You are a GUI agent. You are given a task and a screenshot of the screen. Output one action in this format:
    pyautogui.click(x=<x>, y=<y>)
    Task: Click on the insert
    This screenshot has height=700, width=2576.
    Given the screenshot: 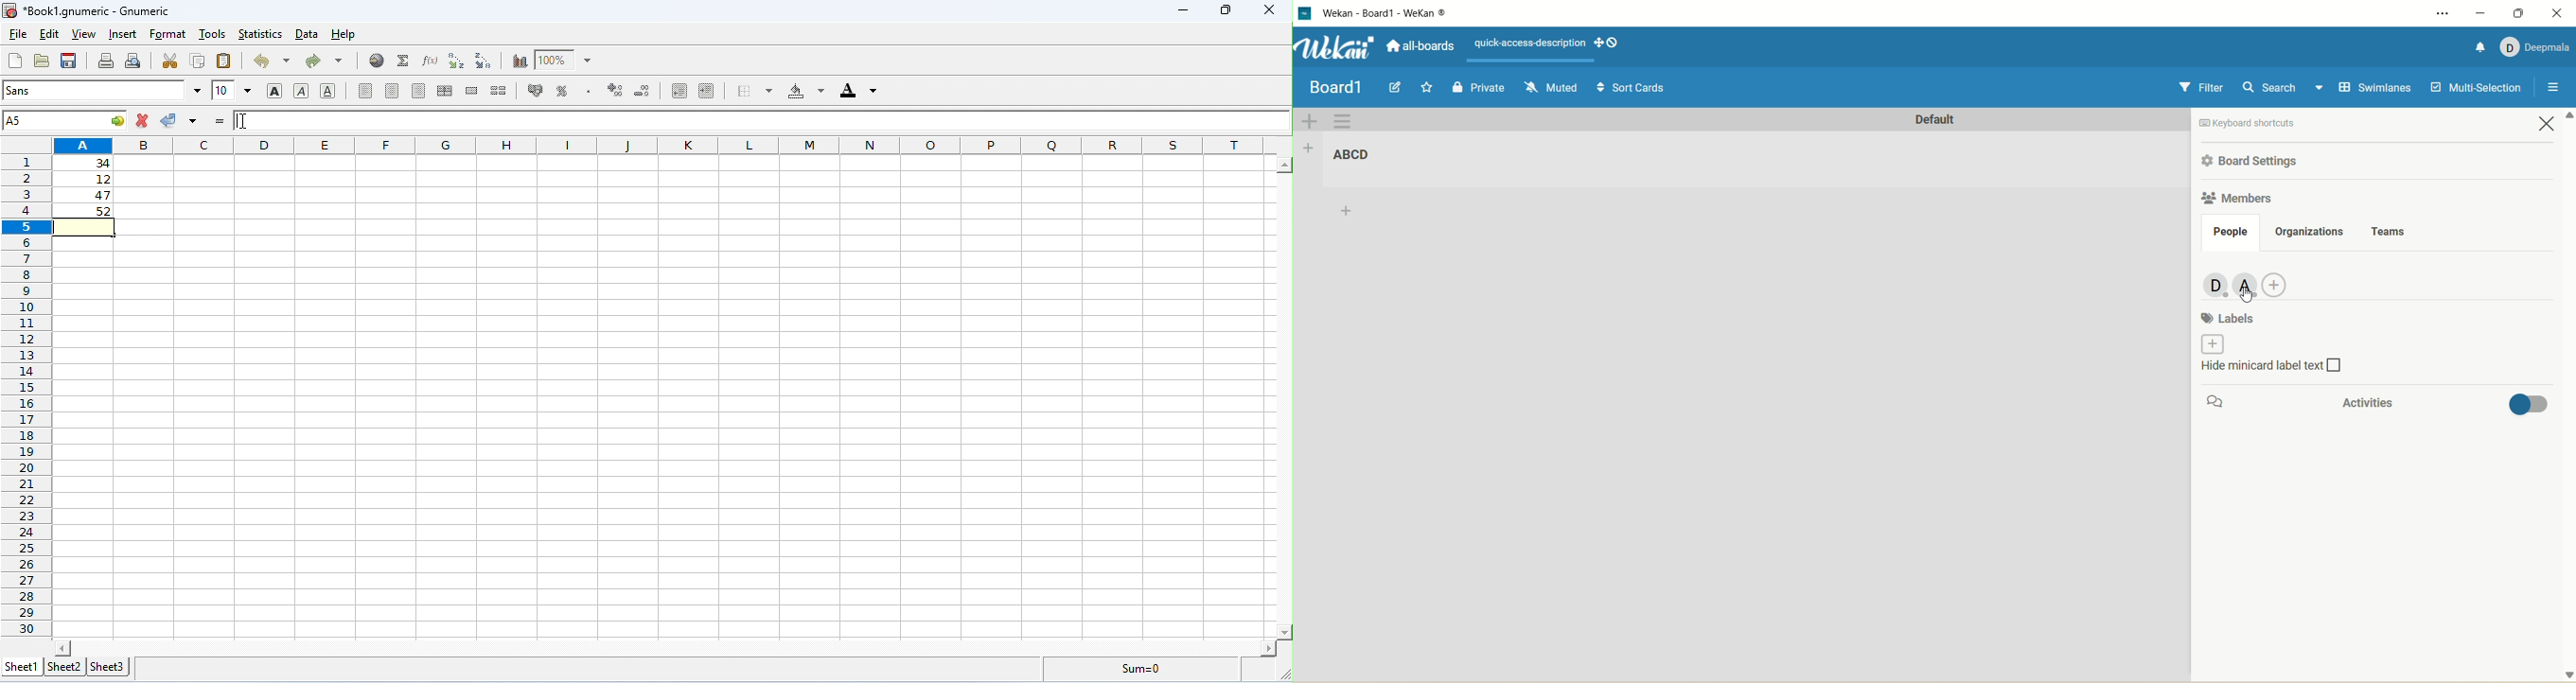 What is the action you would take?
    pyautogui.click(x=125, y=34)
    